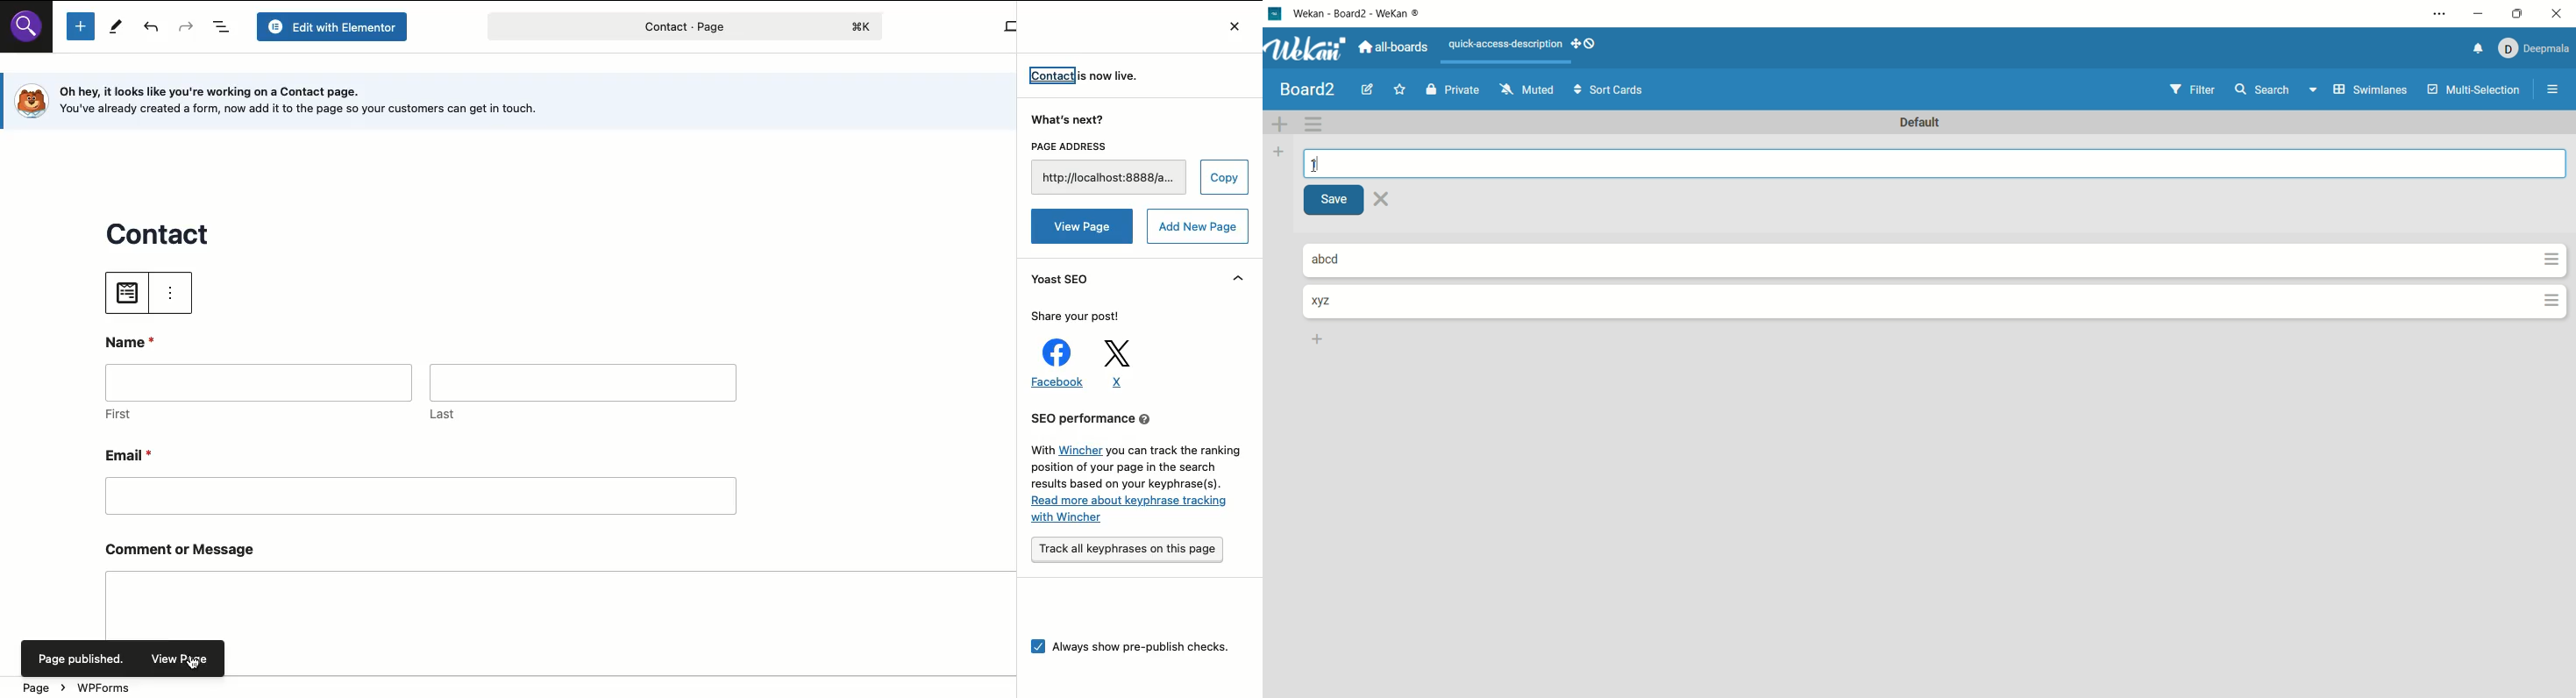  What do you see at coordinates (1078, 317) in the screenshot?
I see `Share your post` at bounding box center [1078, 317].